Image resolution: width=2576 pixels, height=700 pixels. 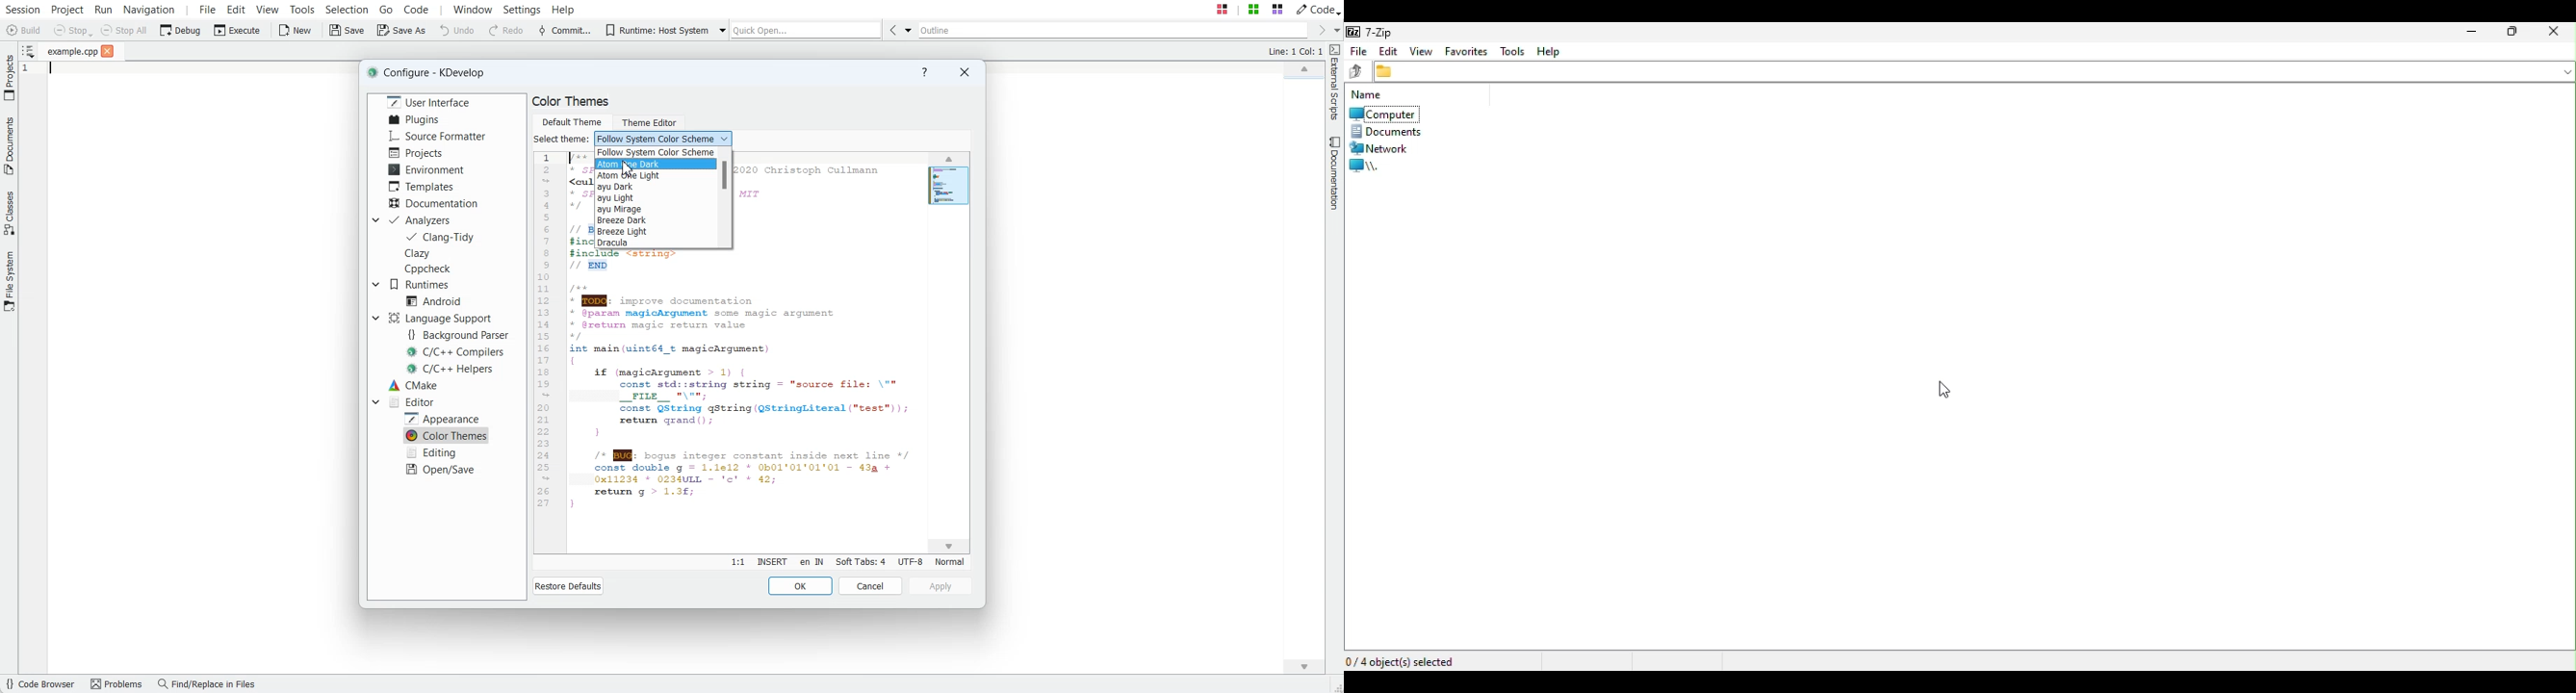 What do you see at coordinates (386, 8) in the screenshot?
I see `Go` at bounding box center [386, 8].